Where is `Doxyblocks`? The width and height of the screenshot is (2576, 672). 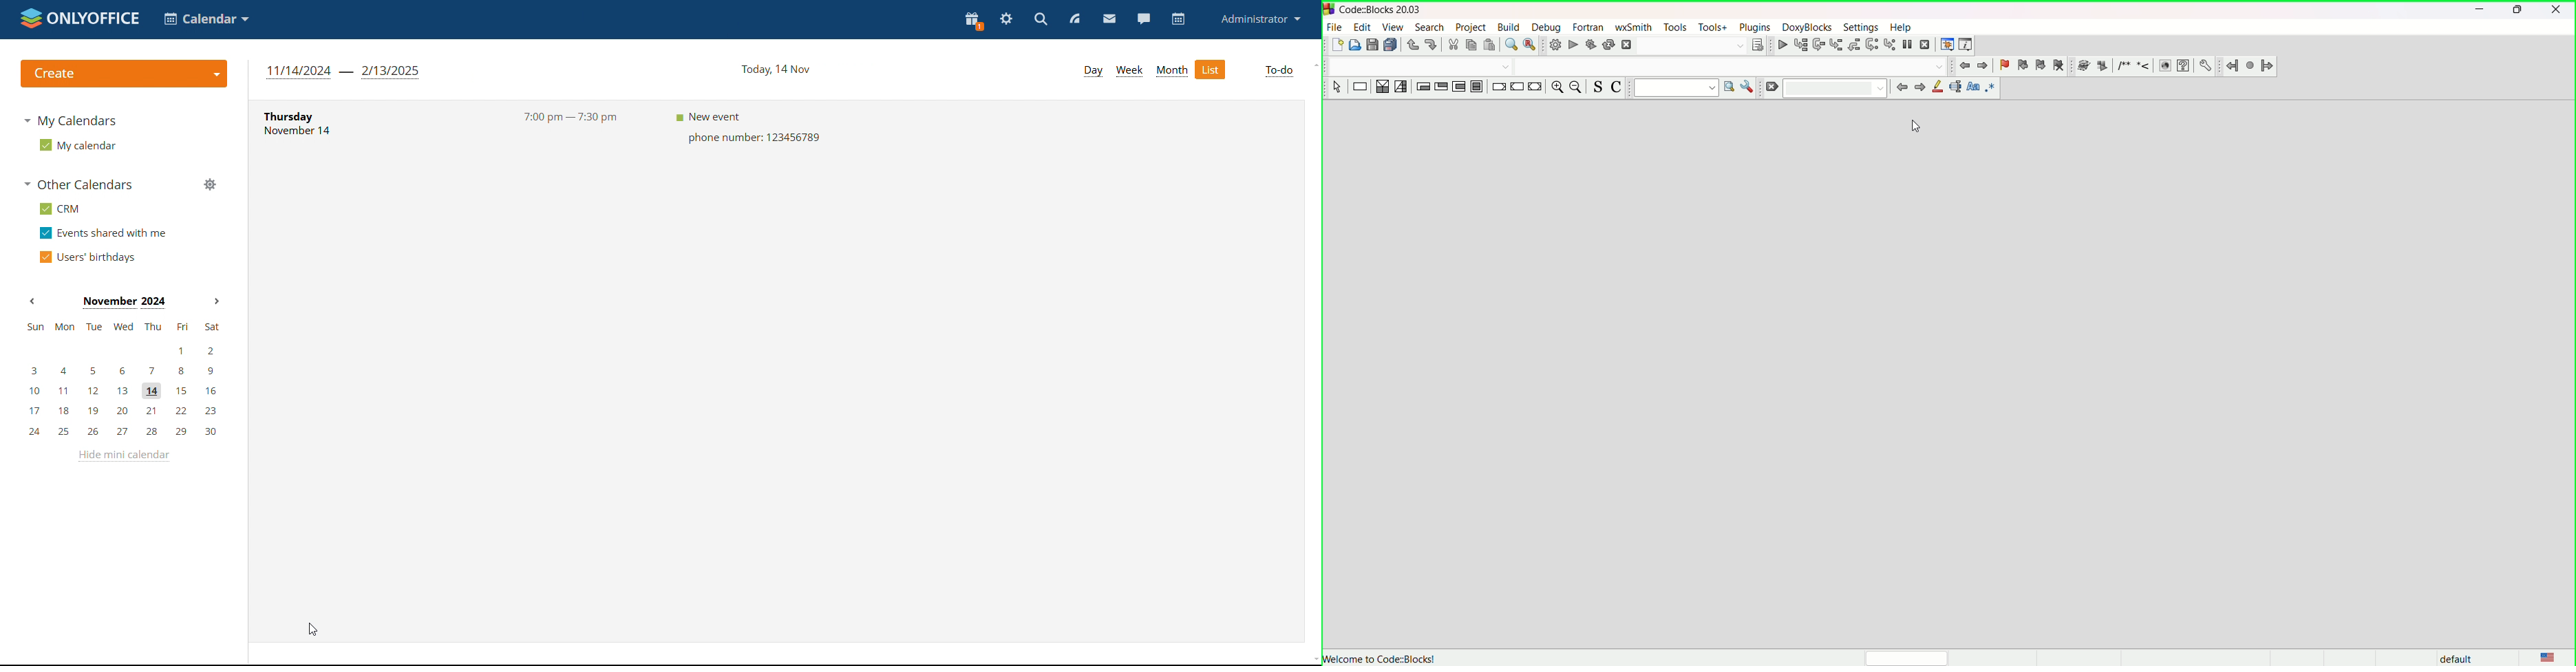 Doxyblocks is located at coordinates (1806, 27).